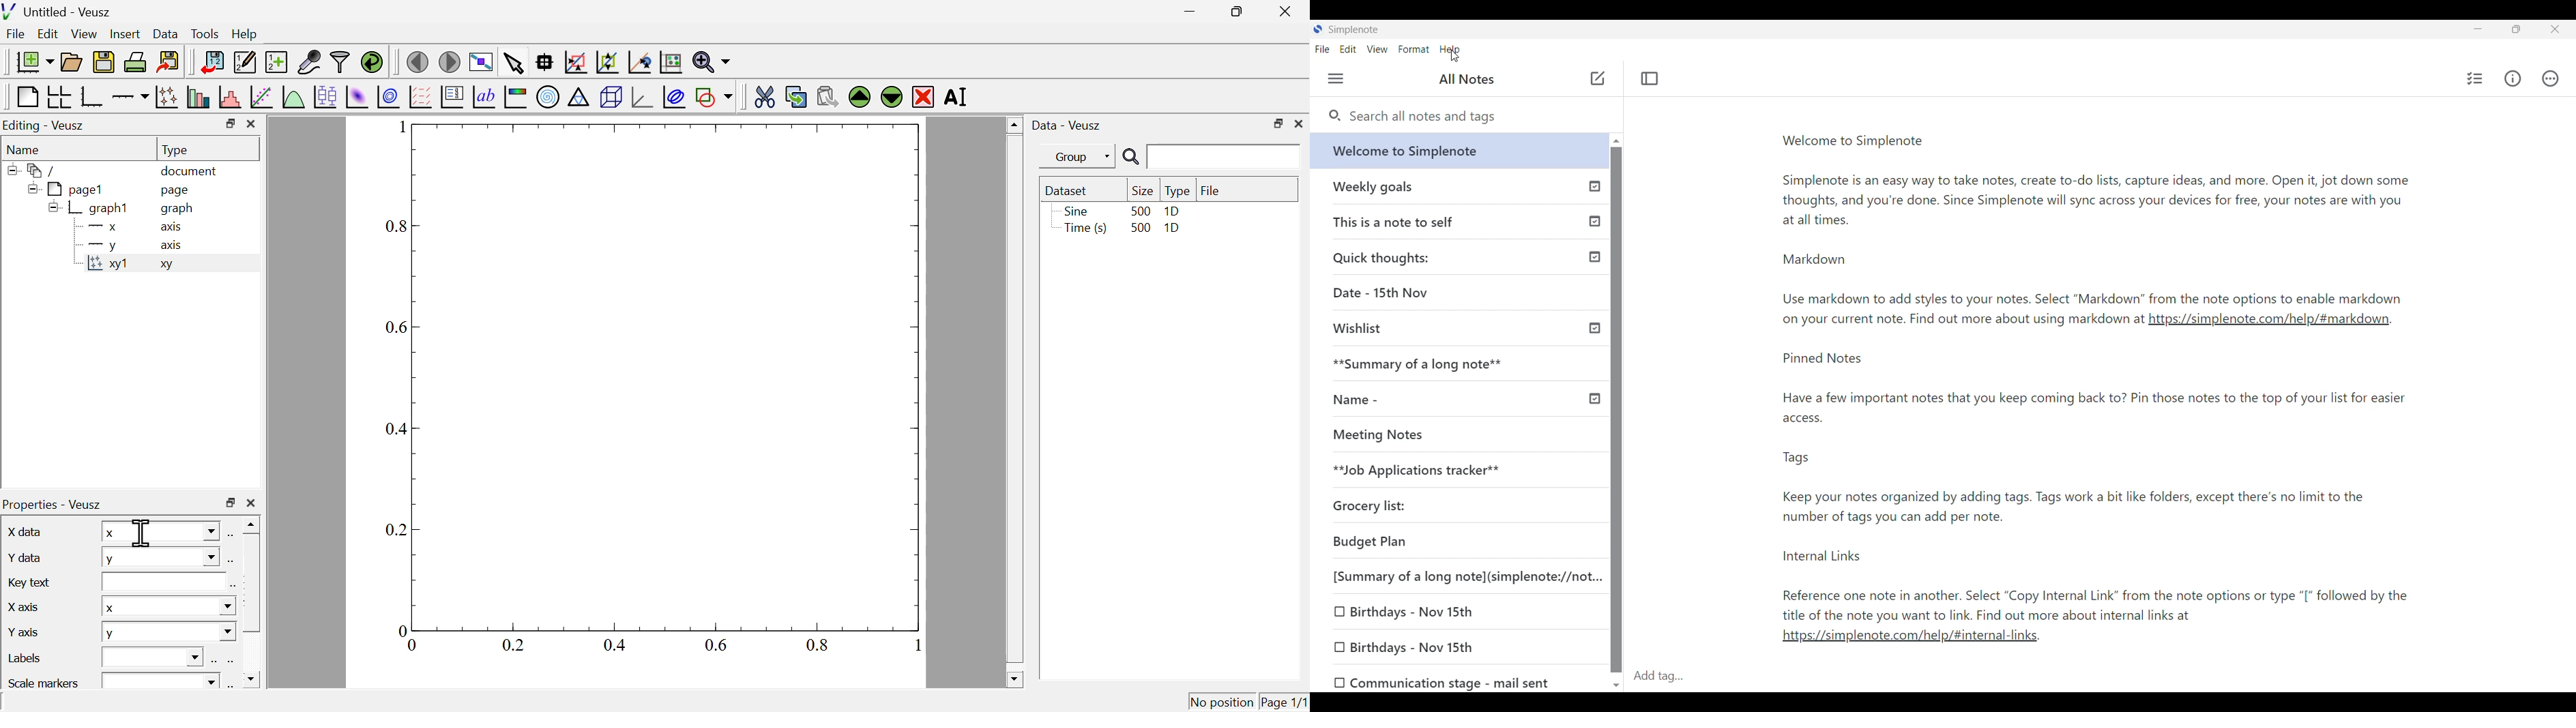  I want to click on Software logo, so click(1317, 30).